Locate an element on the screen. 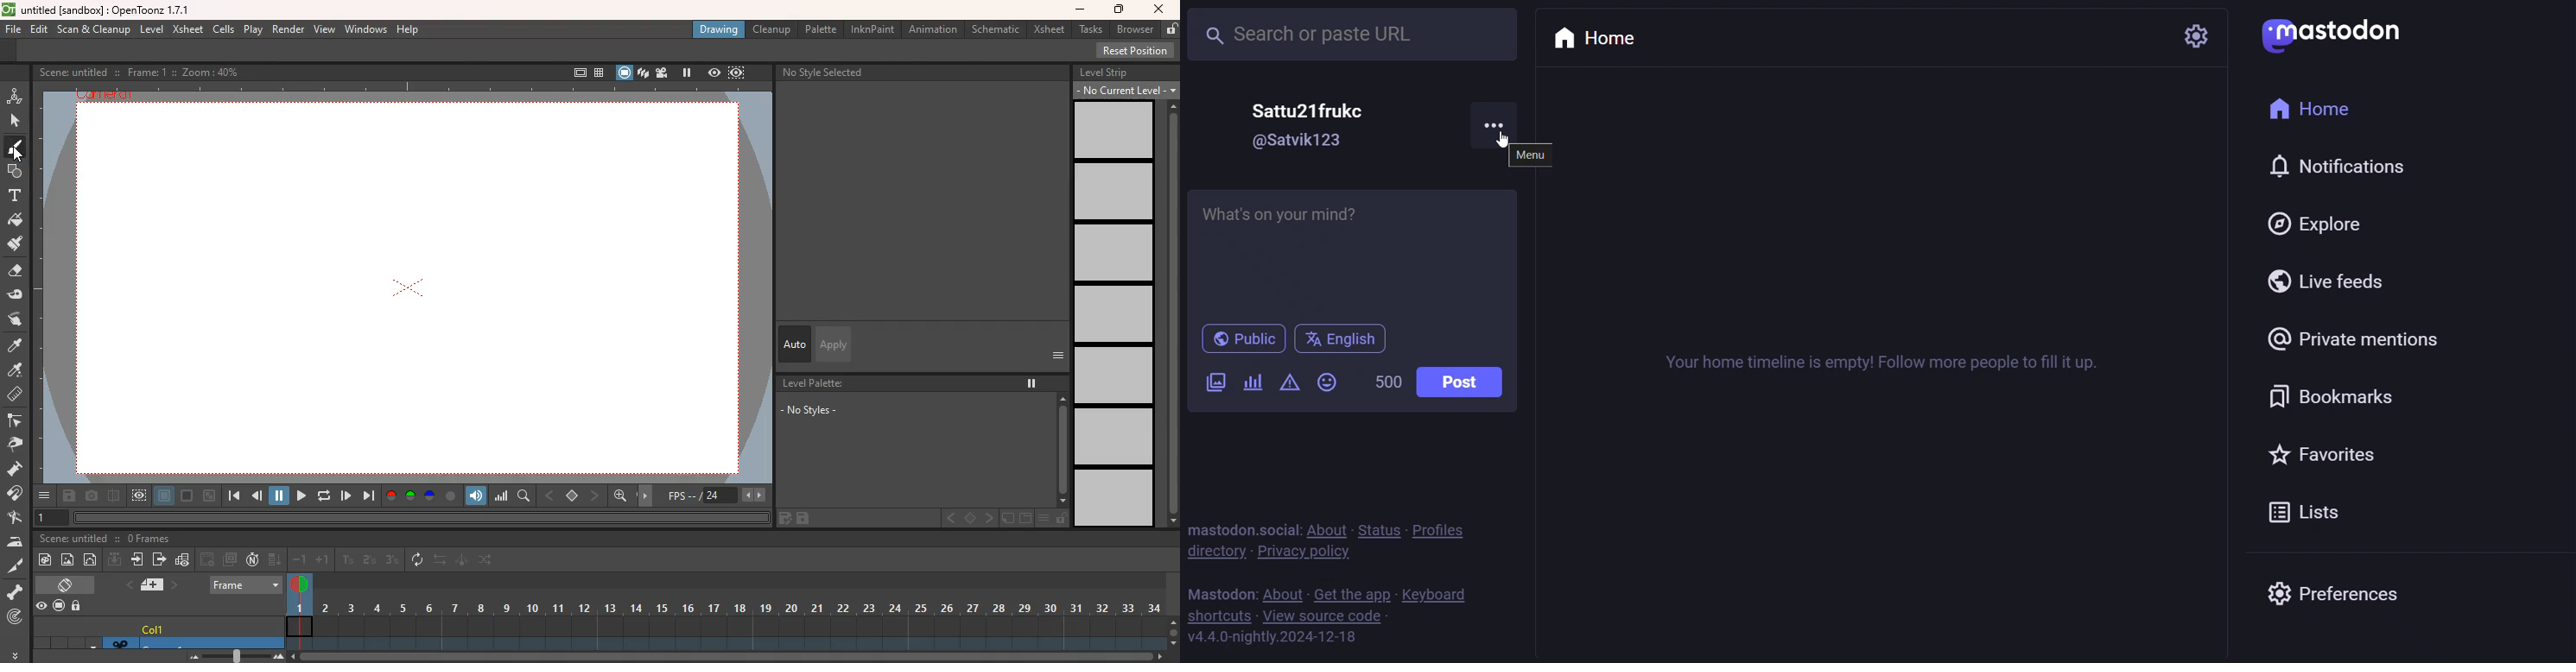 The height and width of the screenshot is (672, 2576). favorites is located at coordinates (2349, 459).